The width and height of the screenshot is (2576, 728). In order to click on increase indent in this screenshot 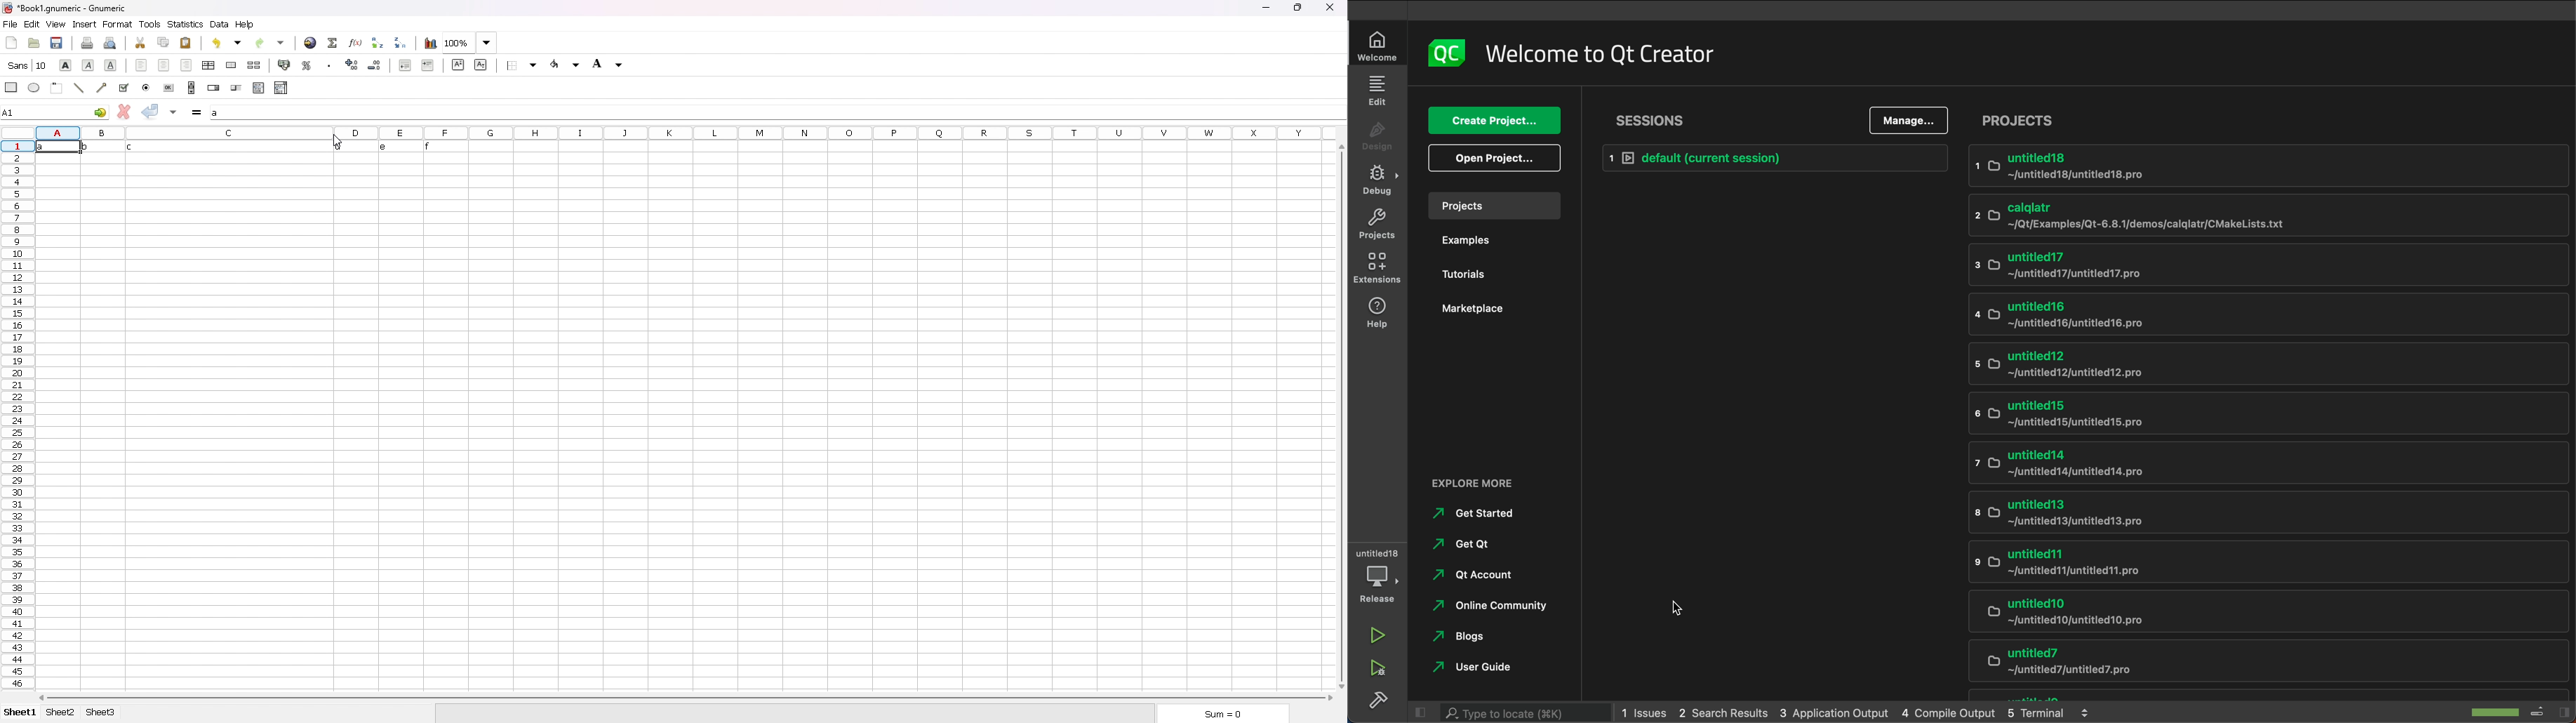, I will do `click(428, 65)`.